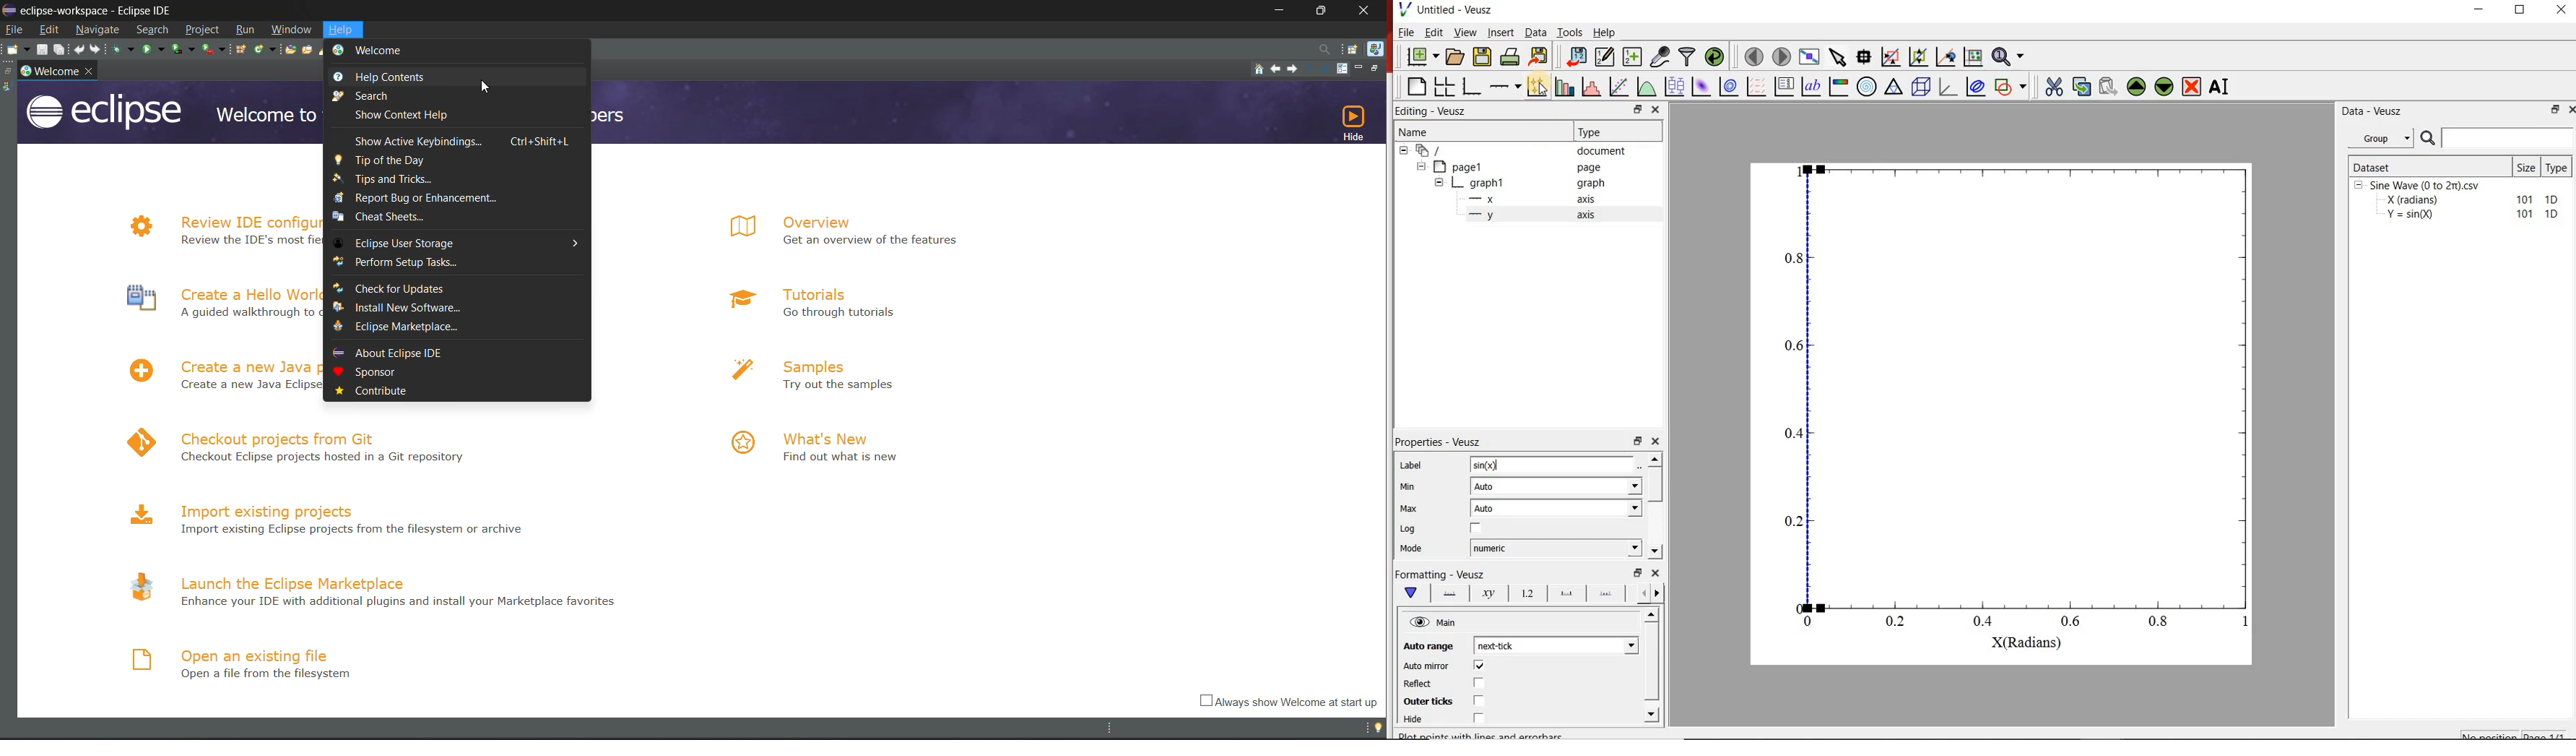 The width and height of the screenshot is (2576, 756). I want to click on new document, so click(1423, 57).